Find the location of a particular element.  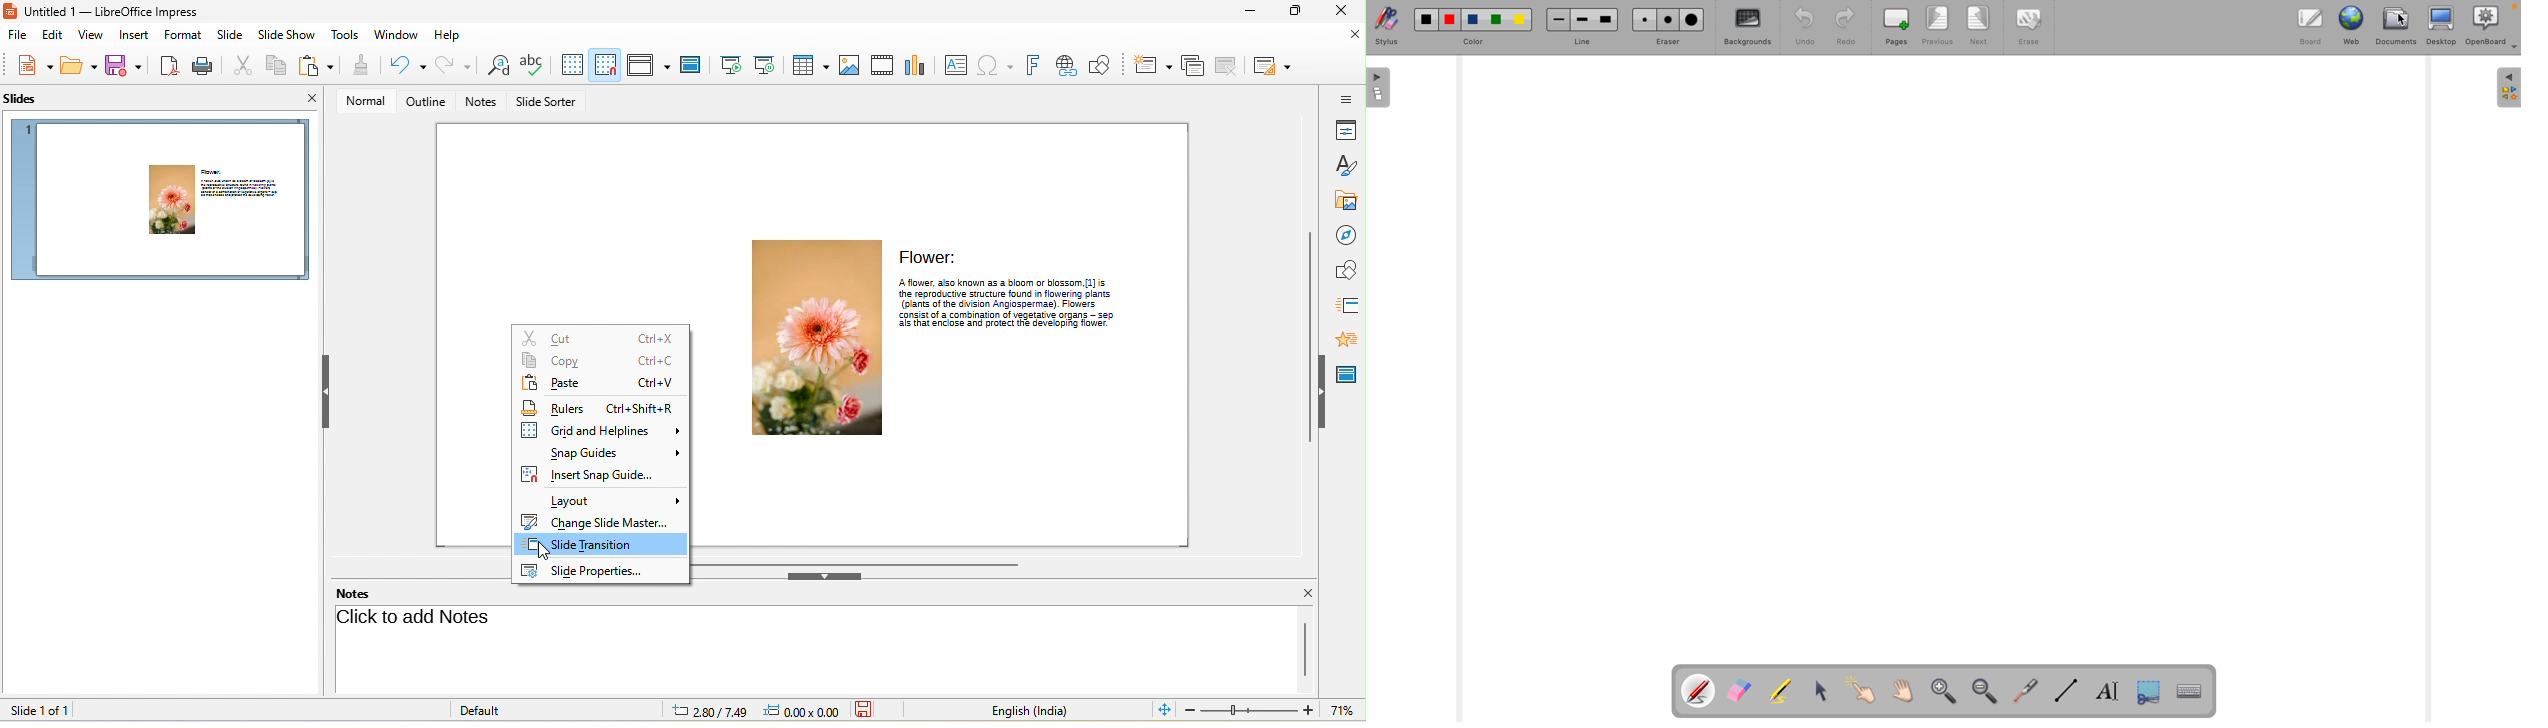

cut is located at coordinates (598, 336).